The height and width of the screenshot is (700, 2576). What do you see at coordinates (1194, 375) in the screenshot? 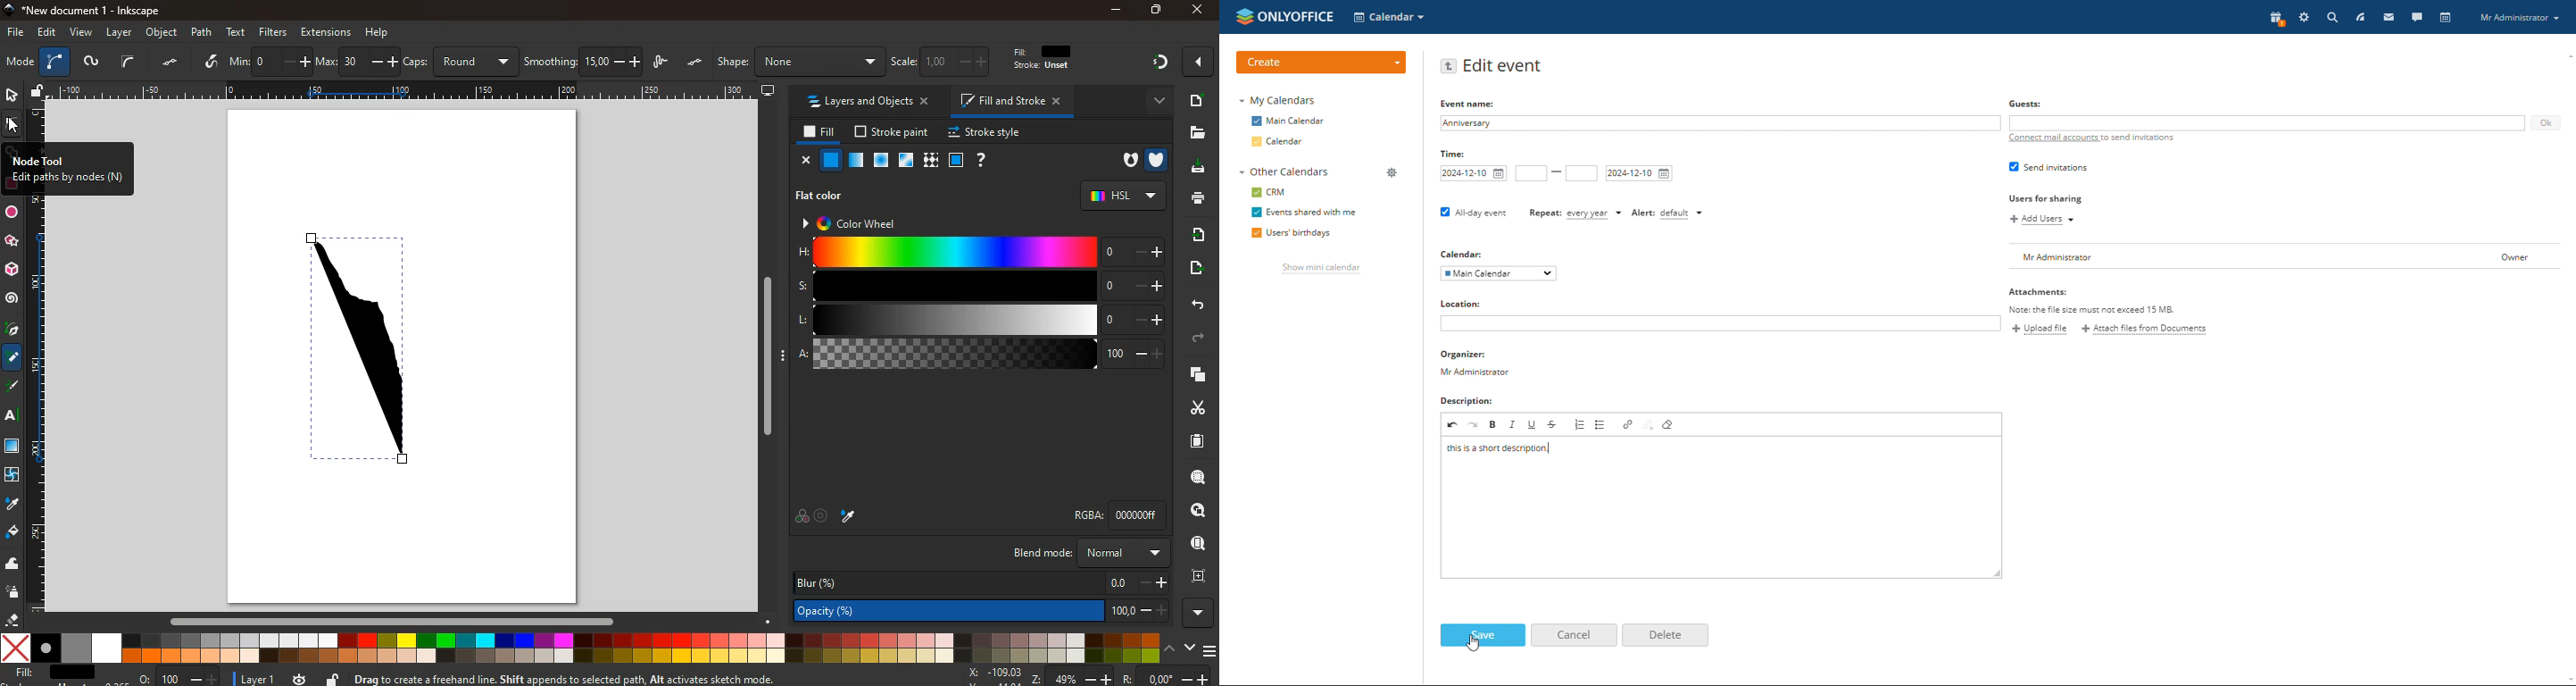
I see `copy` at bounding box center [1194, 375].